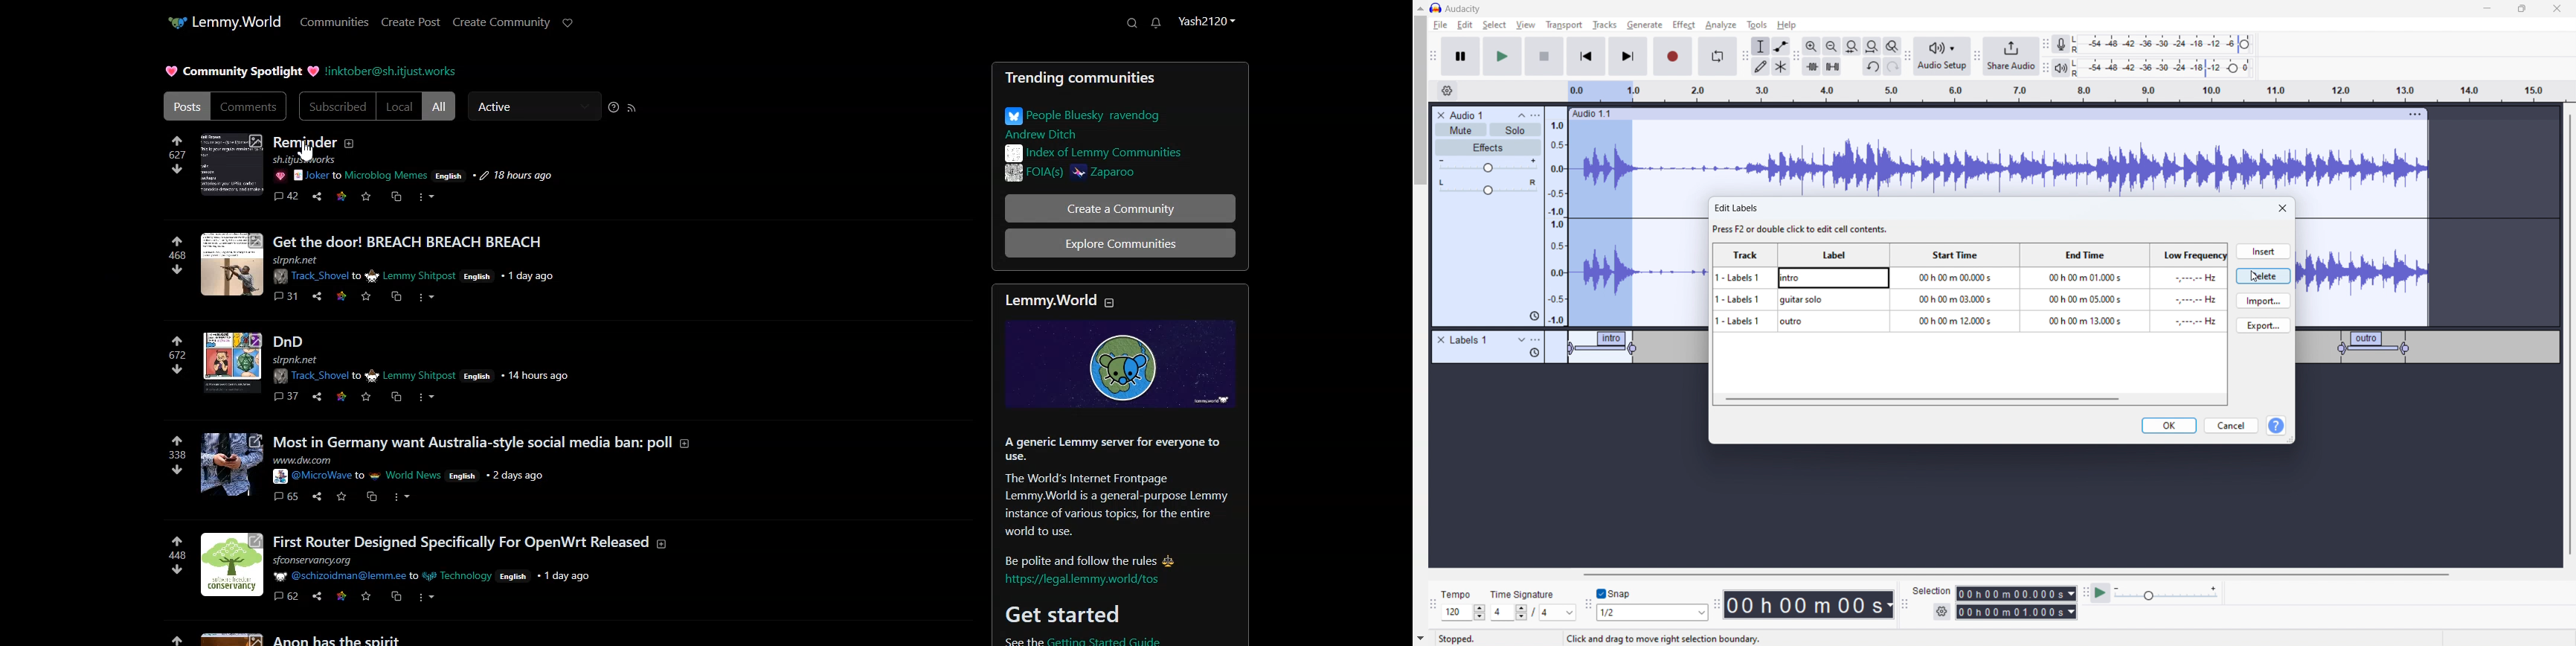 The height and width of the screenshot is (672, 2576). I want to click on Comments, so click(251, 106).